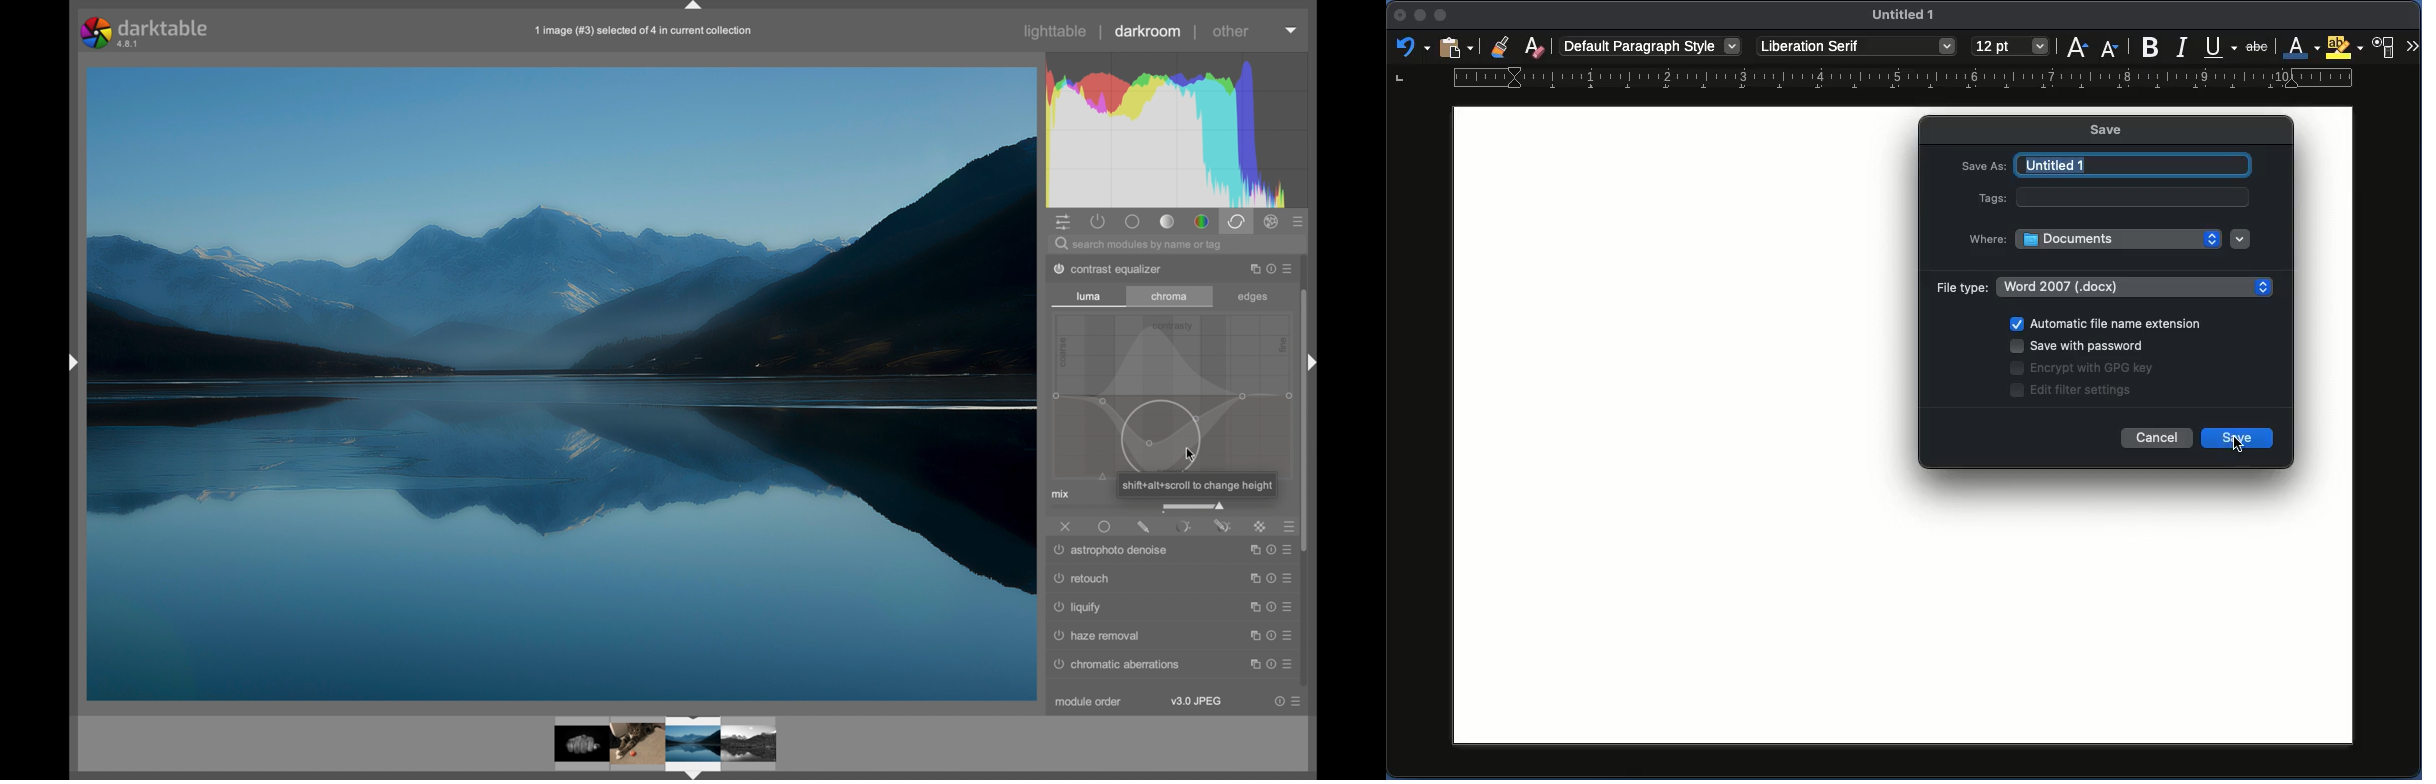 The height and width of the screenshot is (784, 2436). Describe the element at coordinates (2221, 46) in the screenshot. I see `Underline` at that location.